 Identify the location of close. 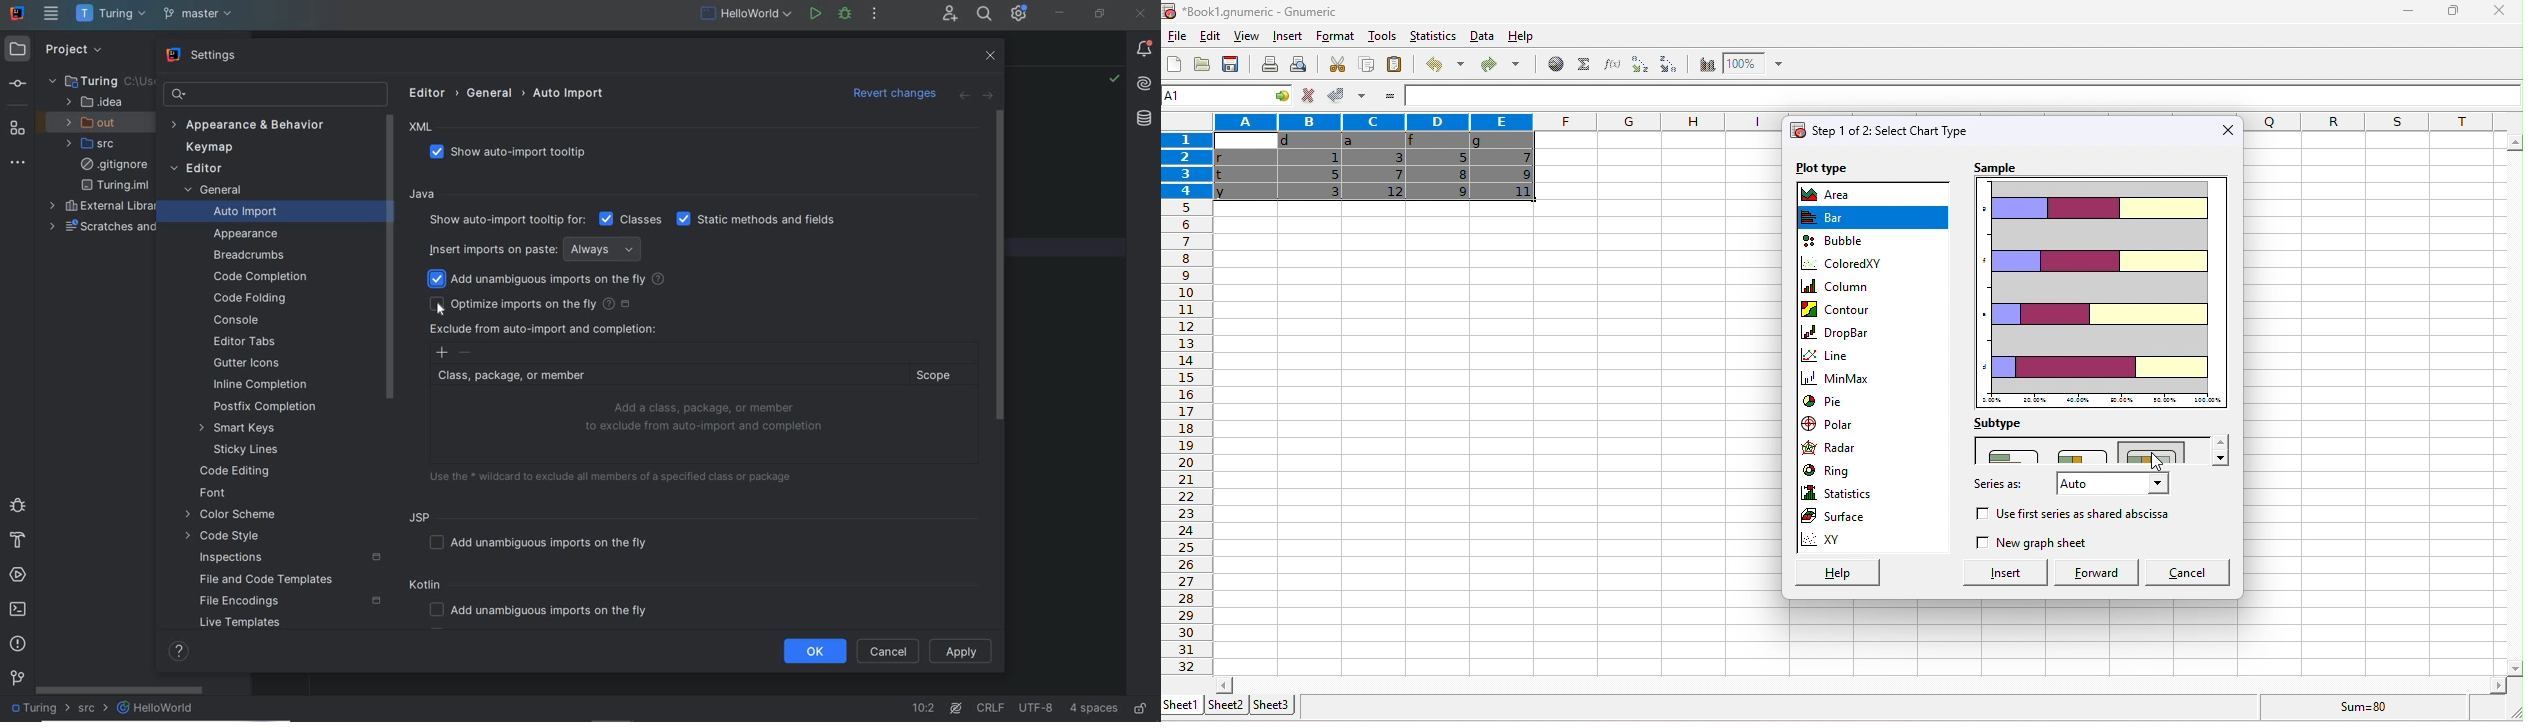
(993, 56).